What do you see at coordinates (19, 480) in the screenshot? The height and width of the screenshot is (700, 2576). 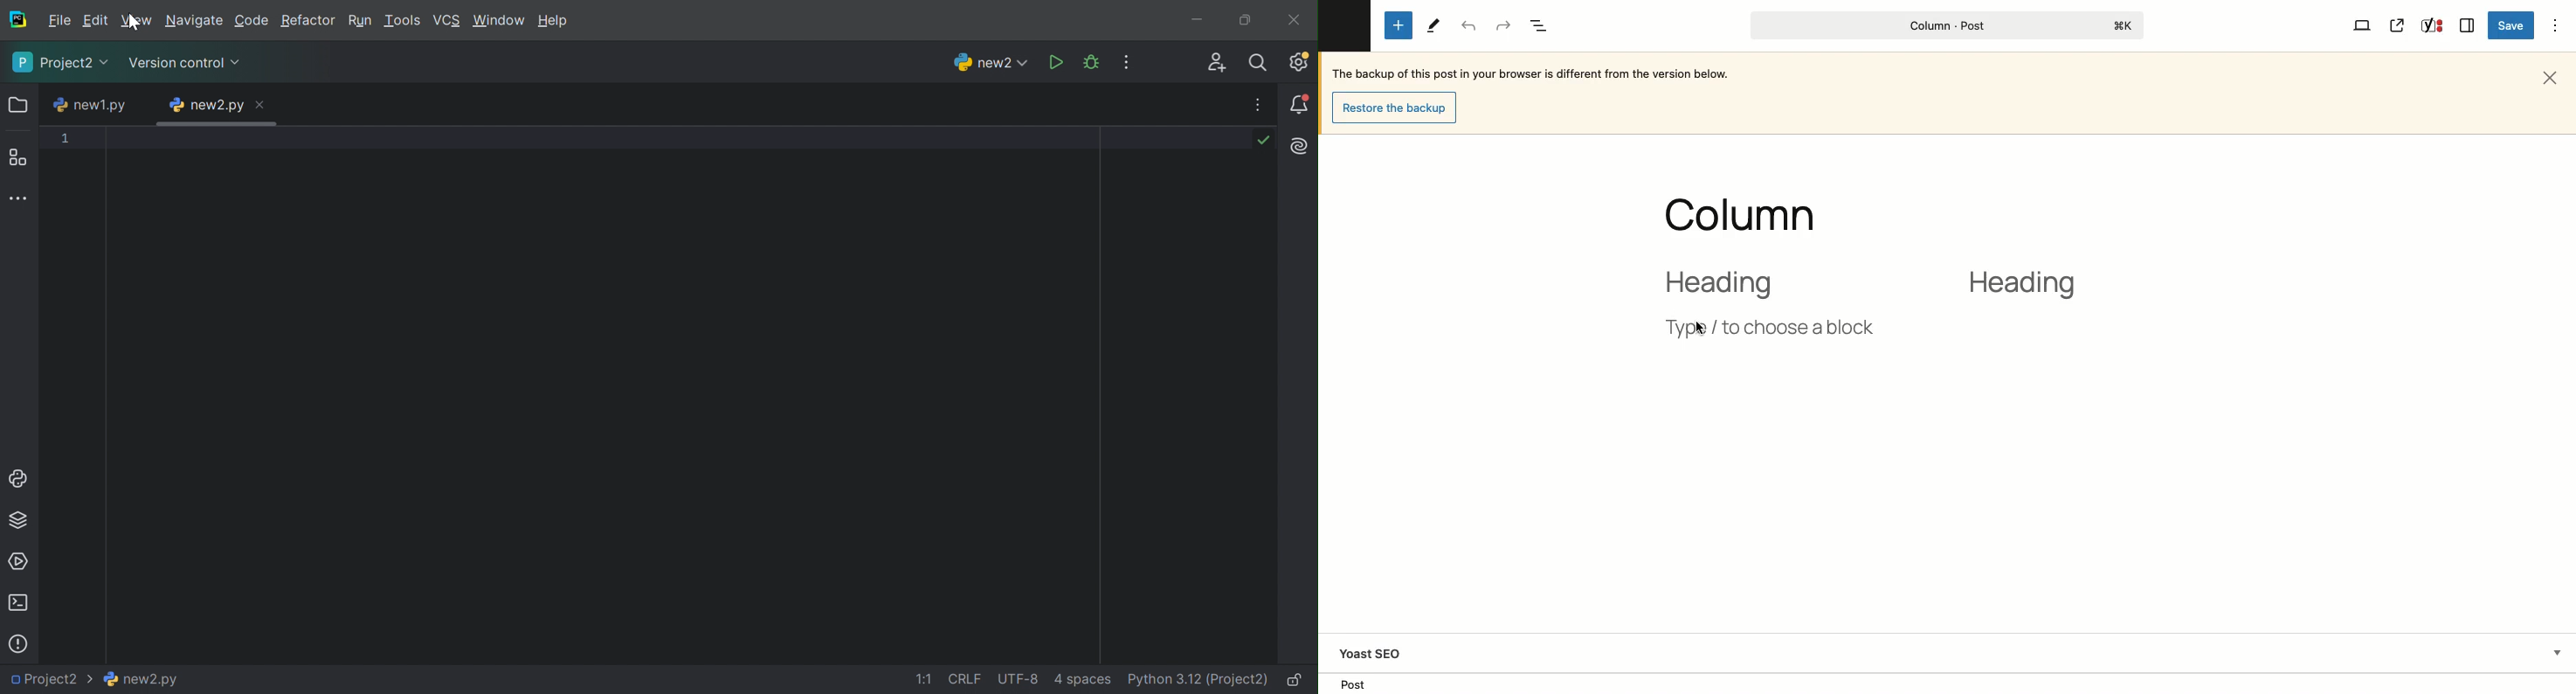 I see `Python Console` at bounding box center [19, 480].